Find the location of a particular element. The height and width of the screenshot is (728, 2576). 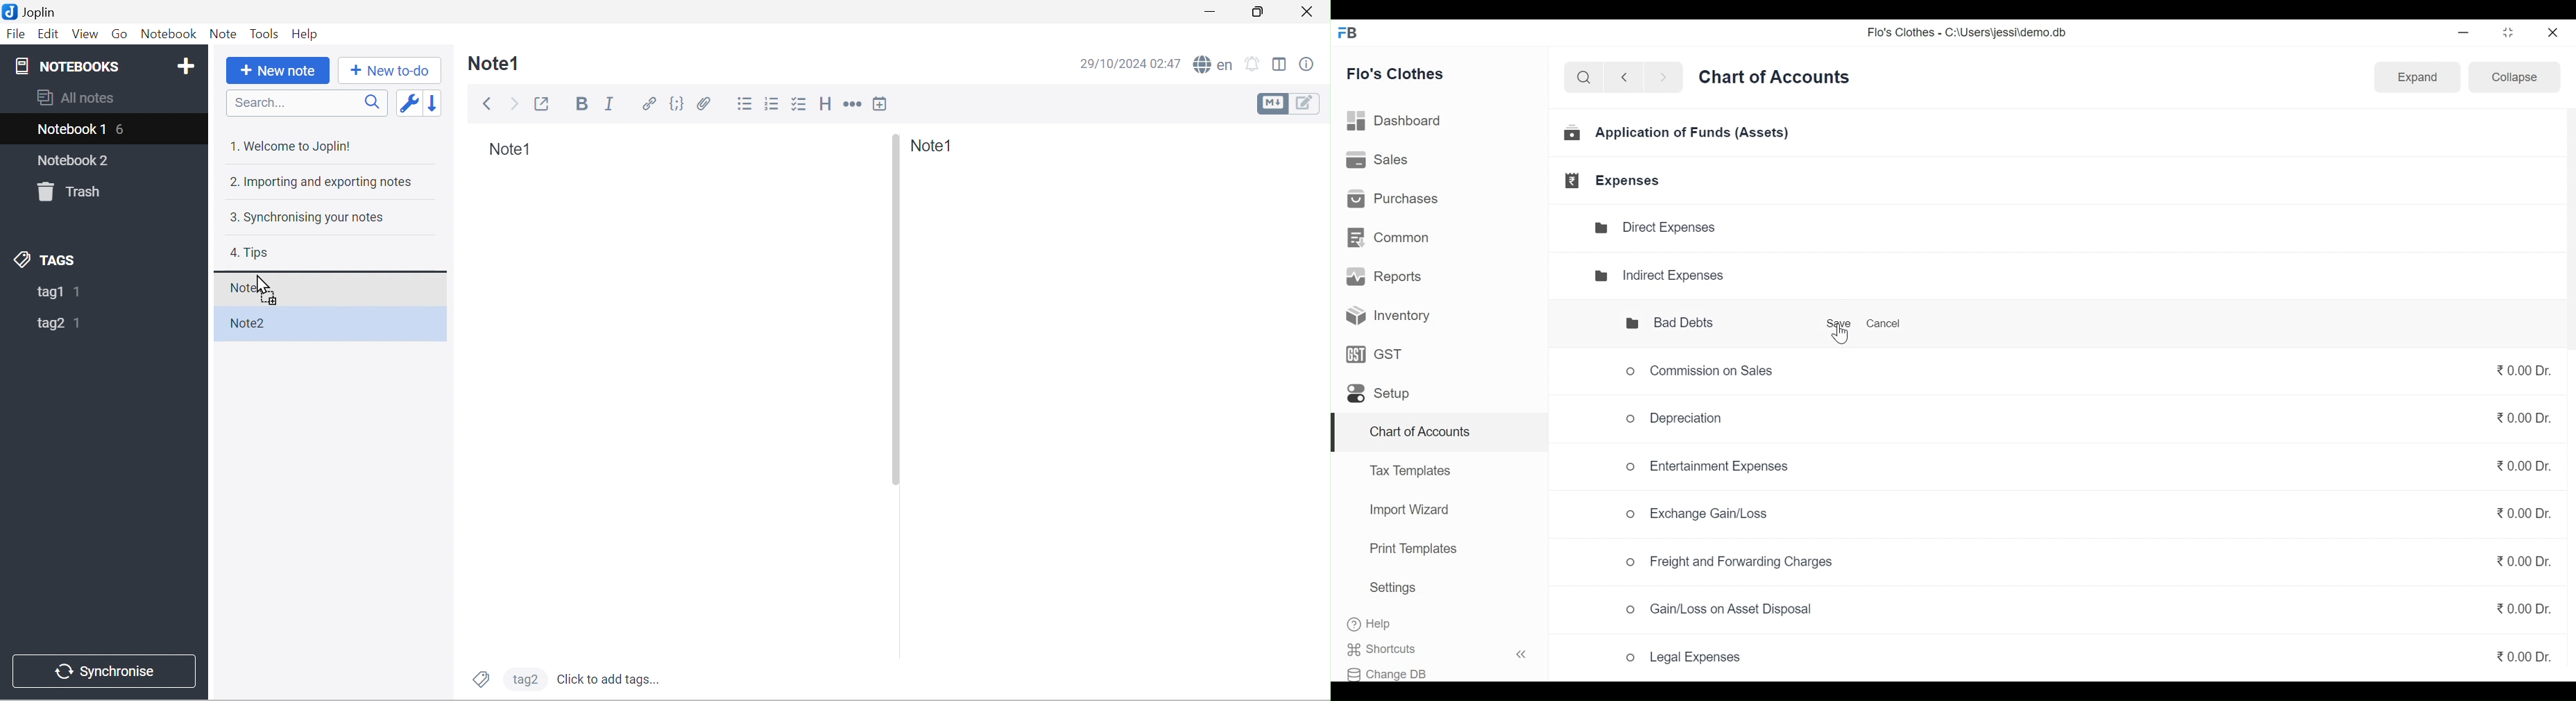

restore down is located at coordinates (2507, 33).